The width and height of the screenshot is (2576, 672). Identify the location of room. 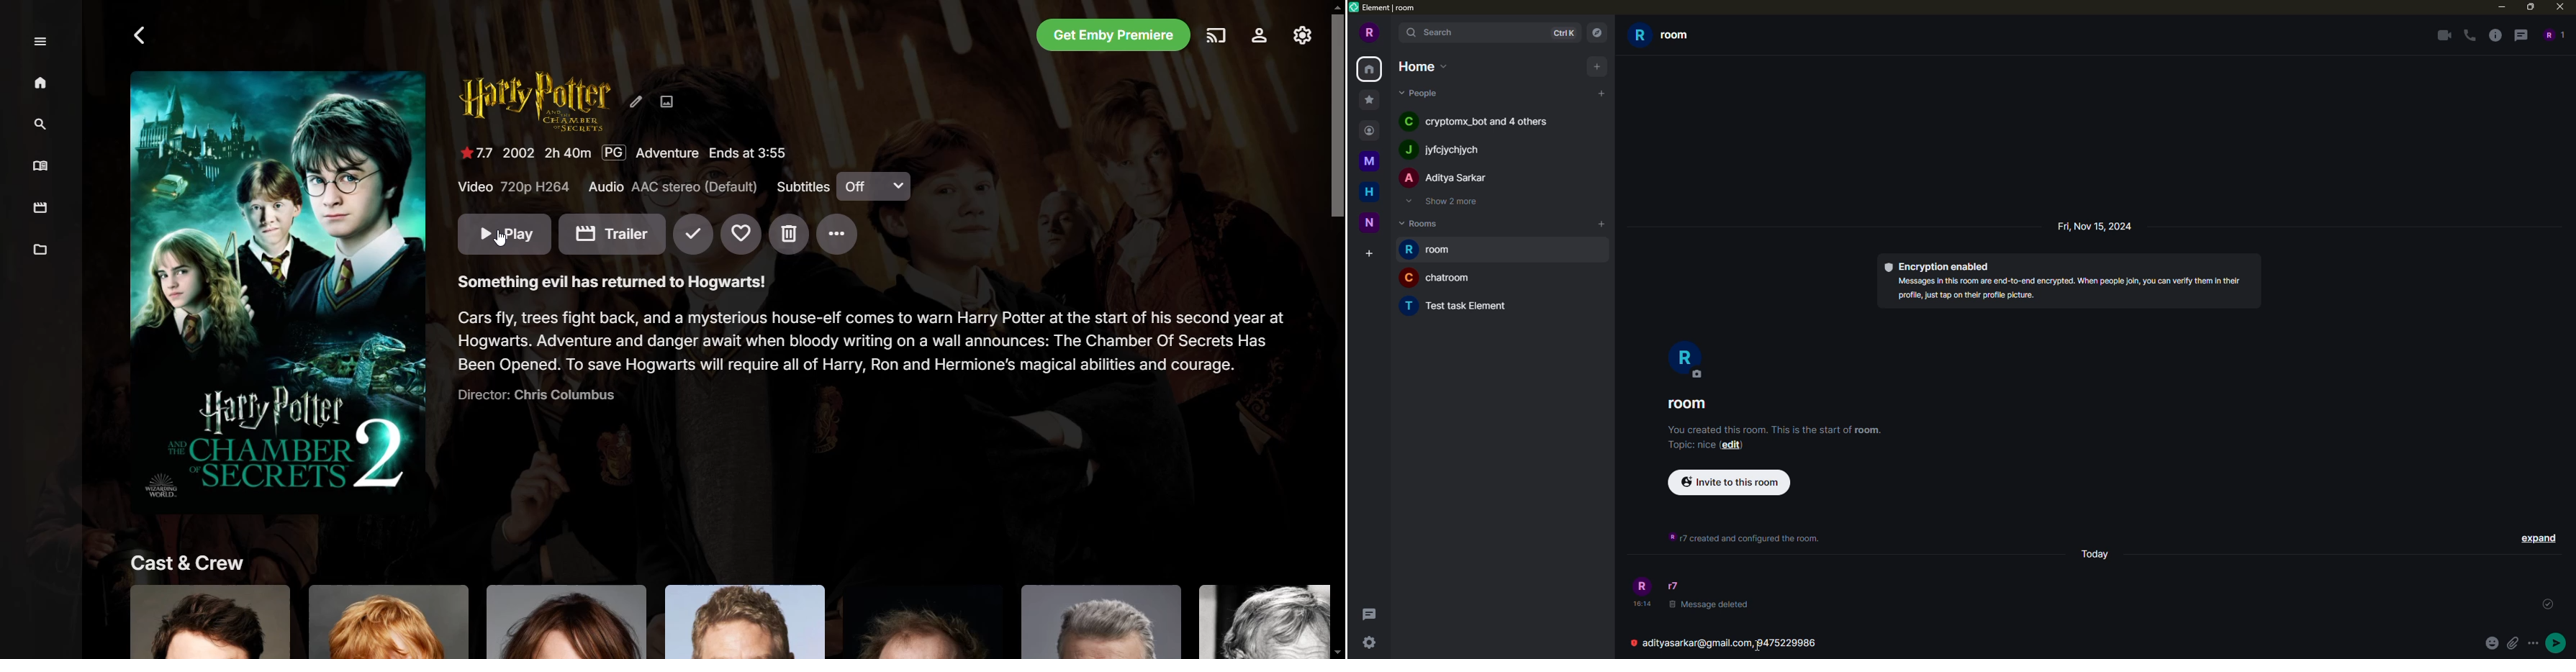
(1666, 36).